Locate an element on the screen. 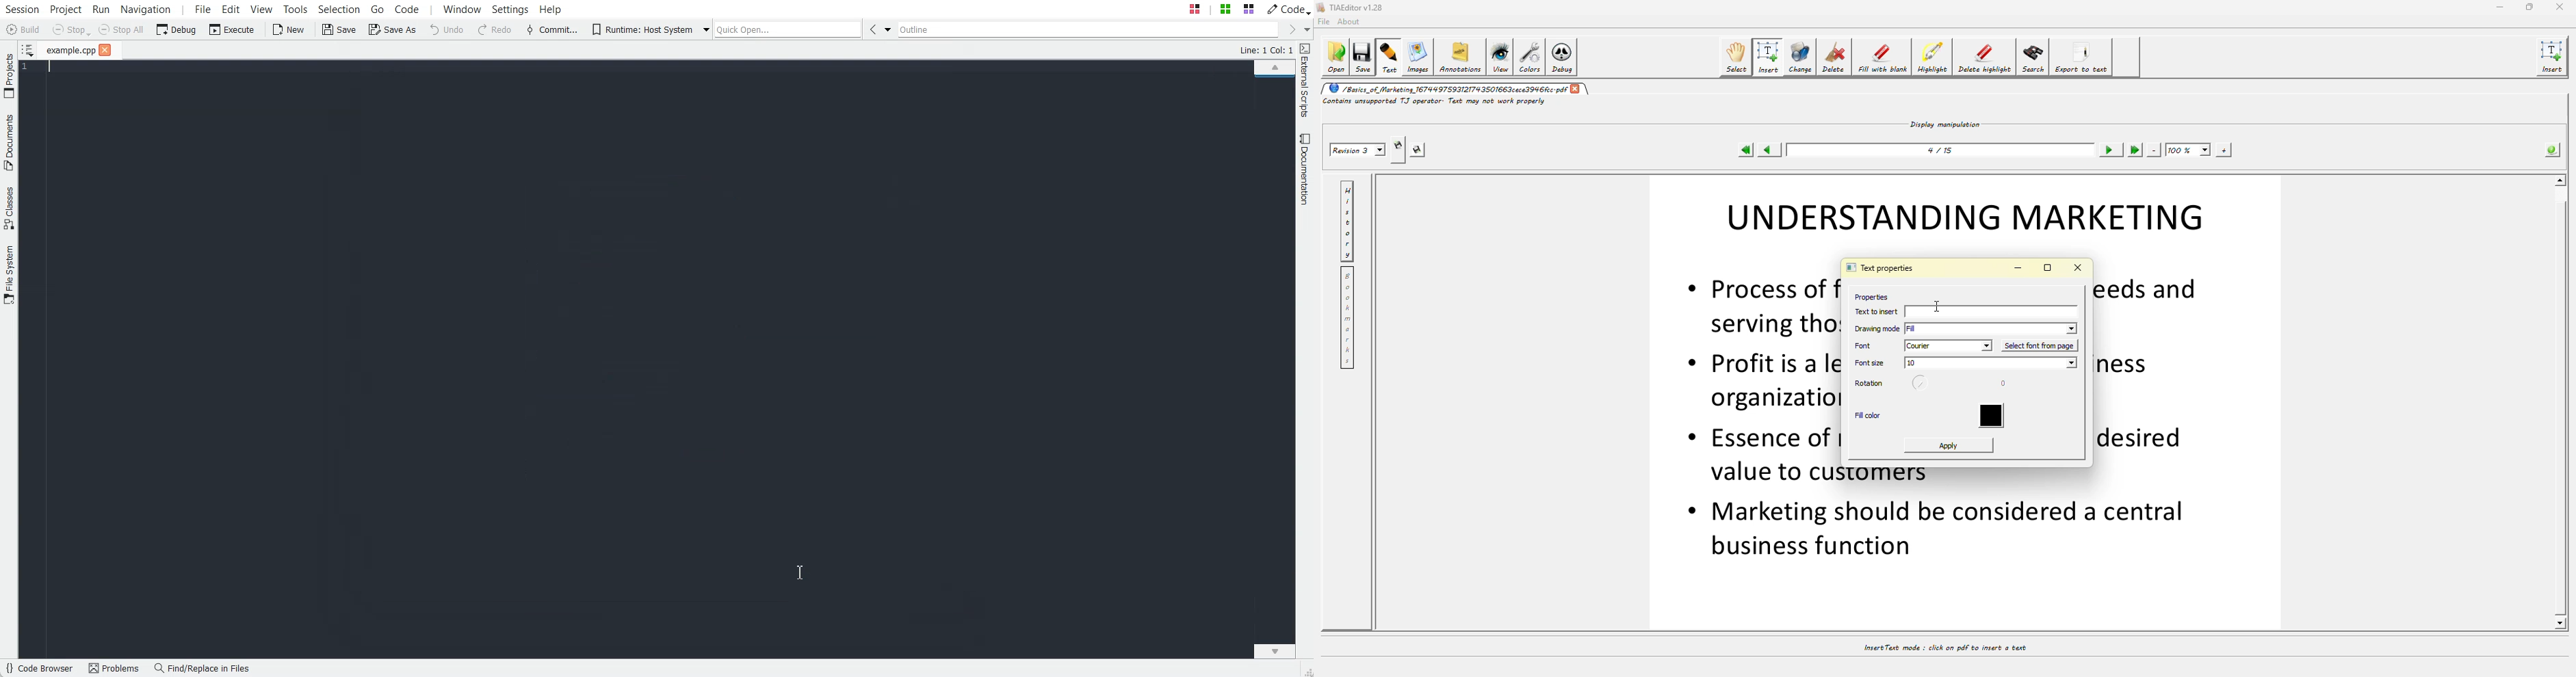 The width and height of the screenshot is (2576, 700). minimize is located at coordinates (2498, 7).